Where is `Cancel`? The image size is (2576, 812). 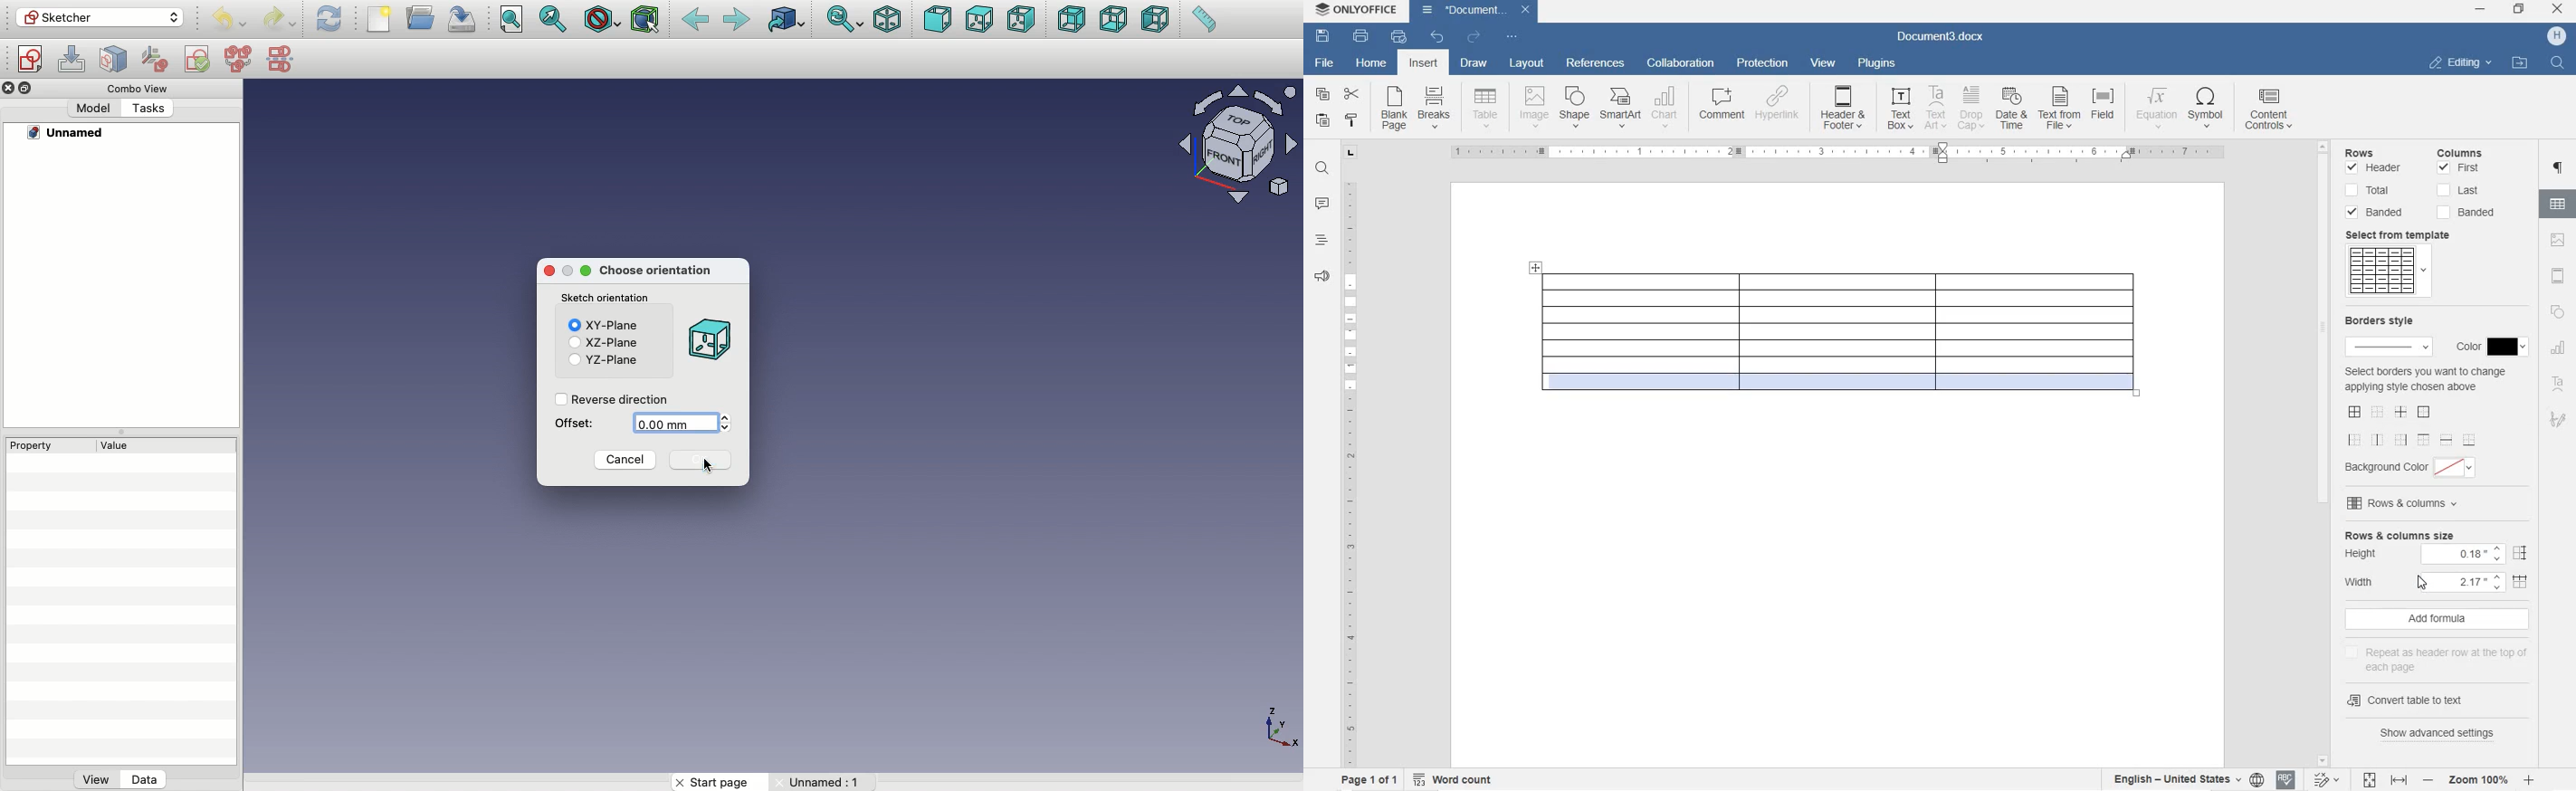 Cancel is located at coordinates (625, 462).